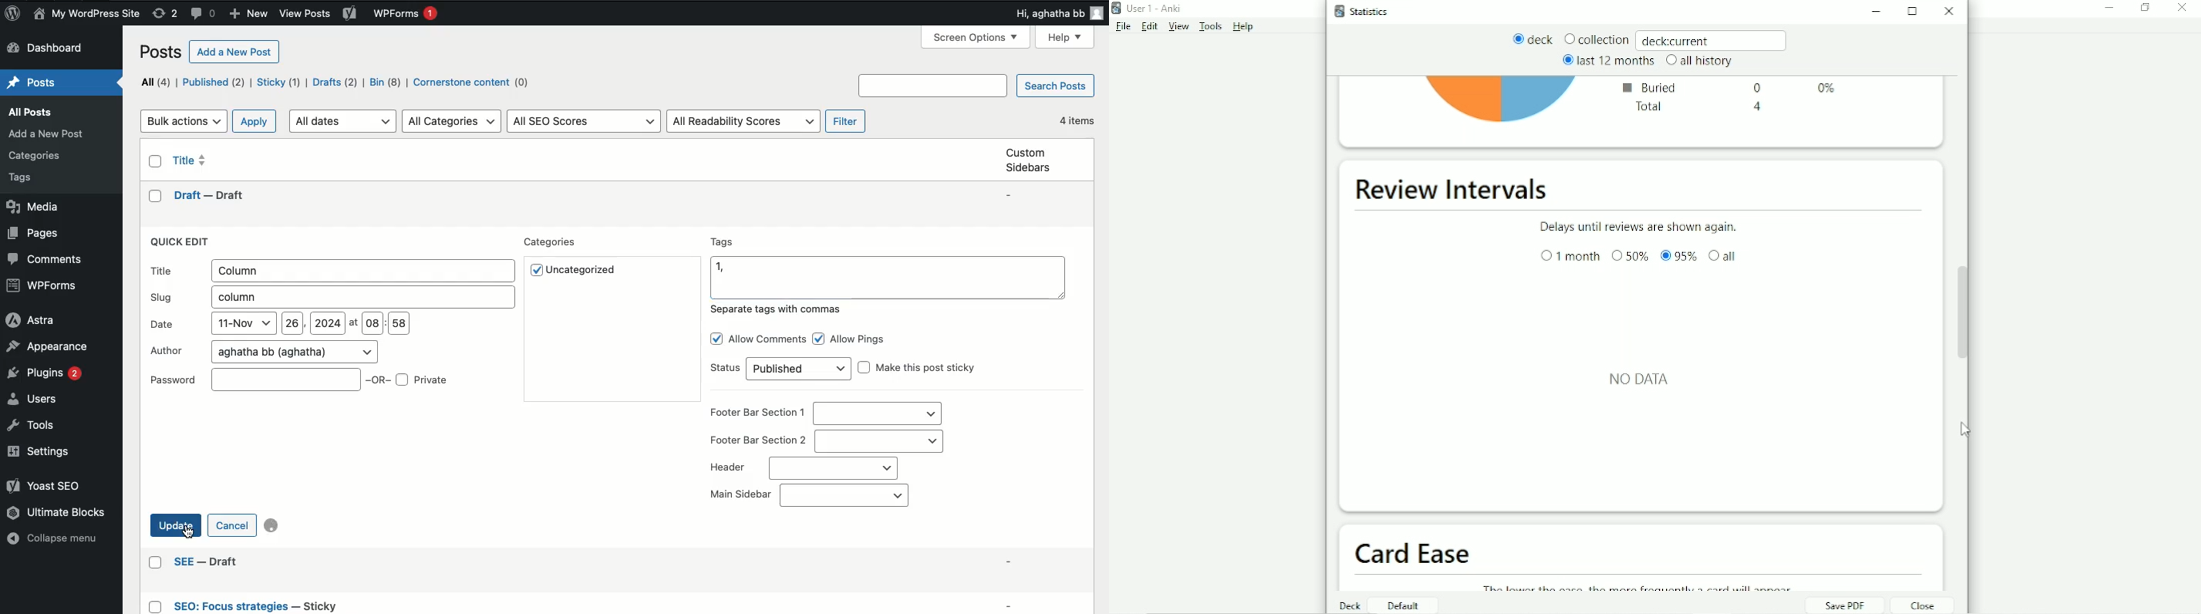 This screenshot has width=2212, height=616. Describe the element at coordinates (1154, 8) in the screenshot. I see `User 1 - Anki` at that location.